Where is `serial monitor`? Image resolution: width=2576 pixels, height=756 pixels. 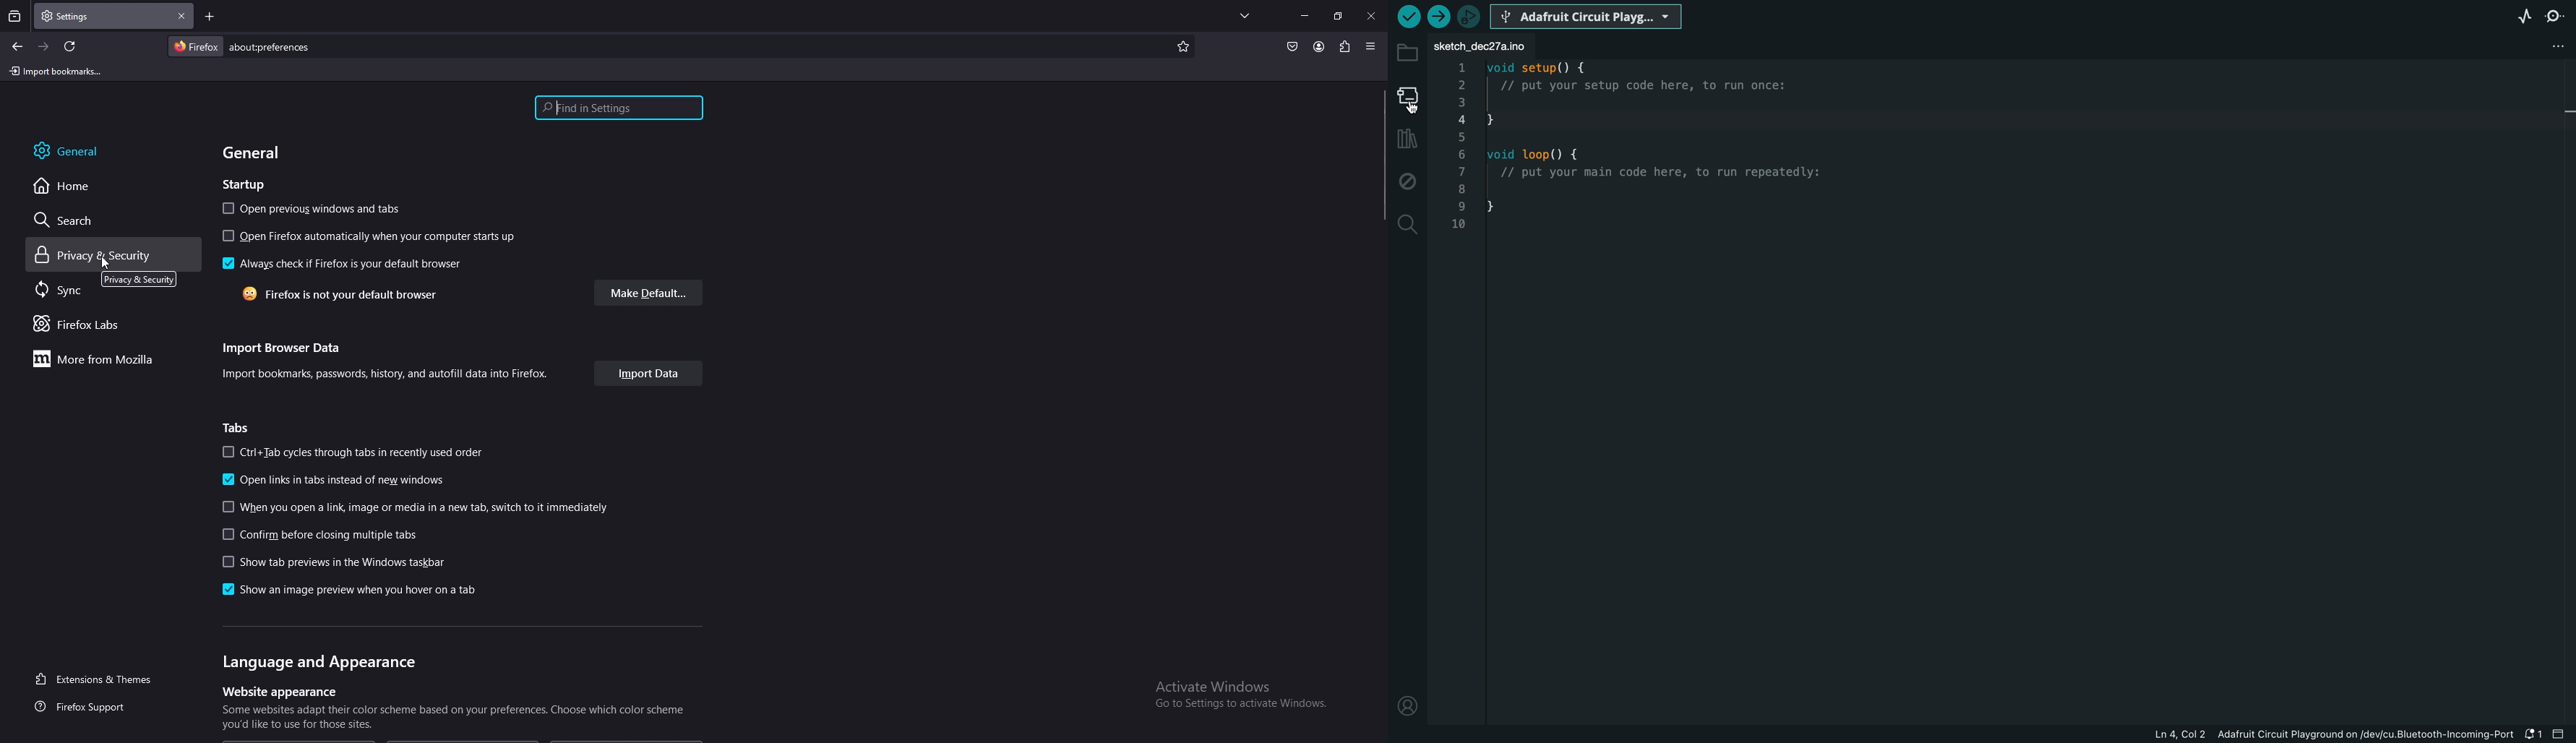 serial monitor is located at coordinates (2556, 17).